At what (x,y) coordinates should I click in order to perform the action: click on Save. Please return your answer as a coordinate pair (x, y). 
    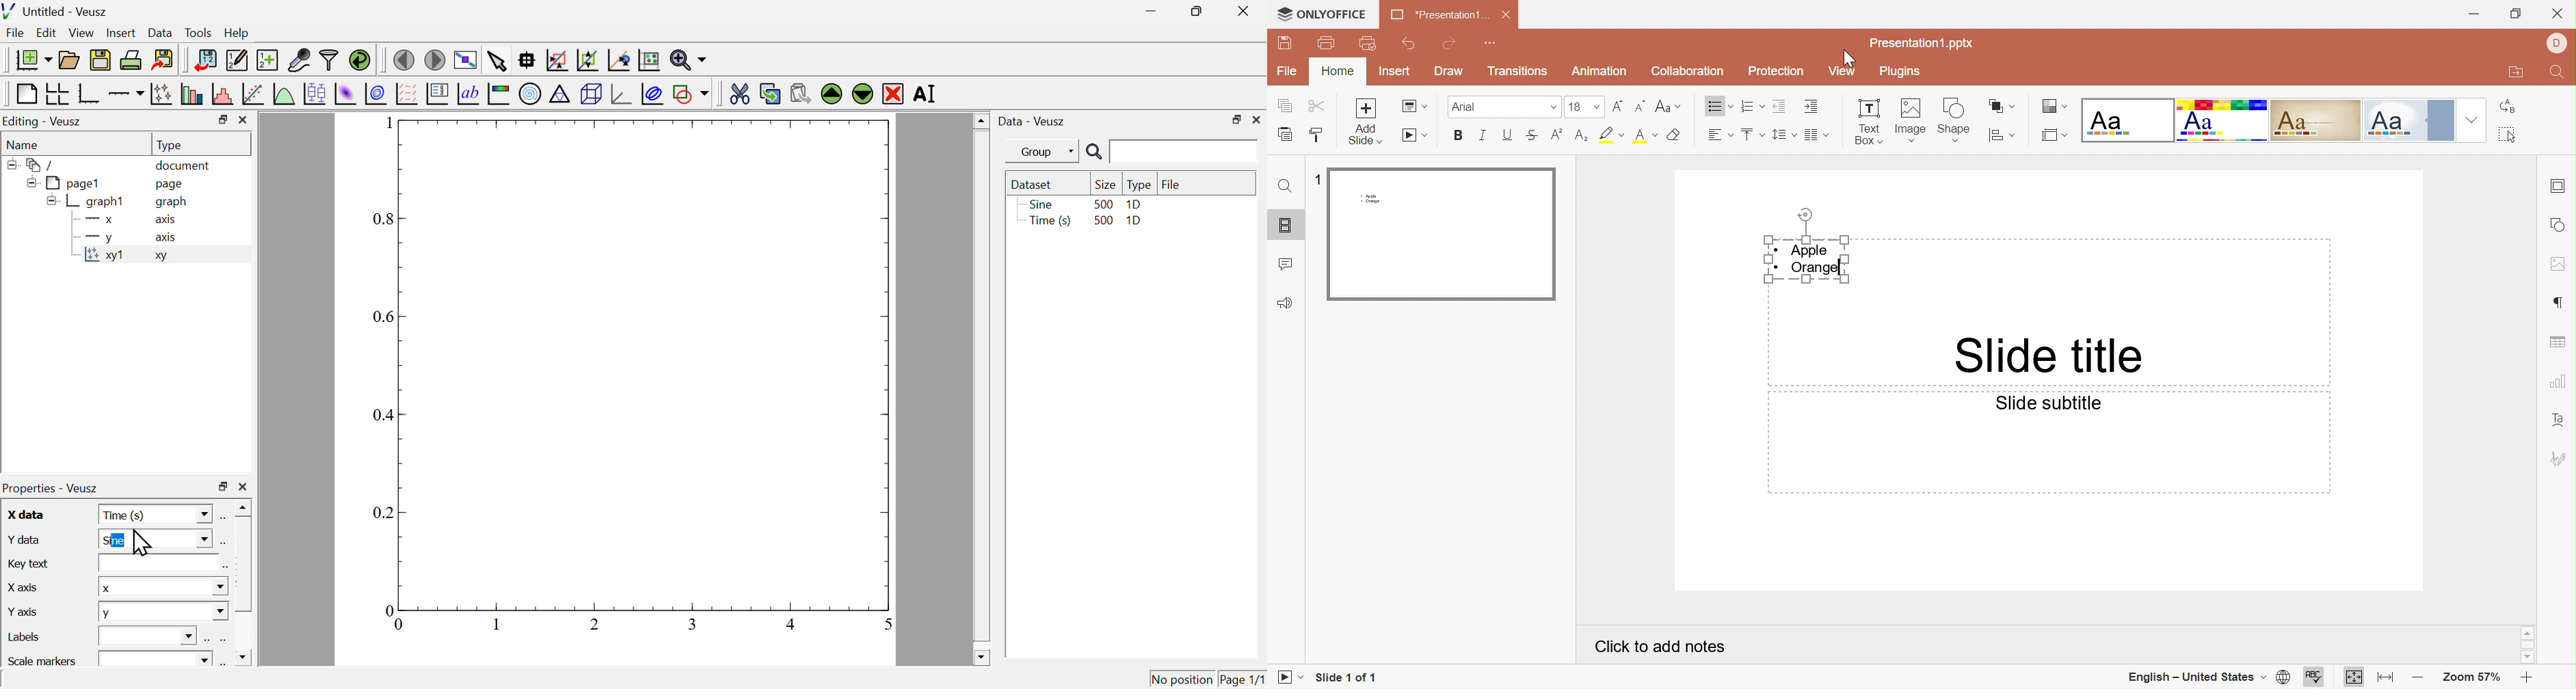
    Looking at the image, I should click on (1287, 42).